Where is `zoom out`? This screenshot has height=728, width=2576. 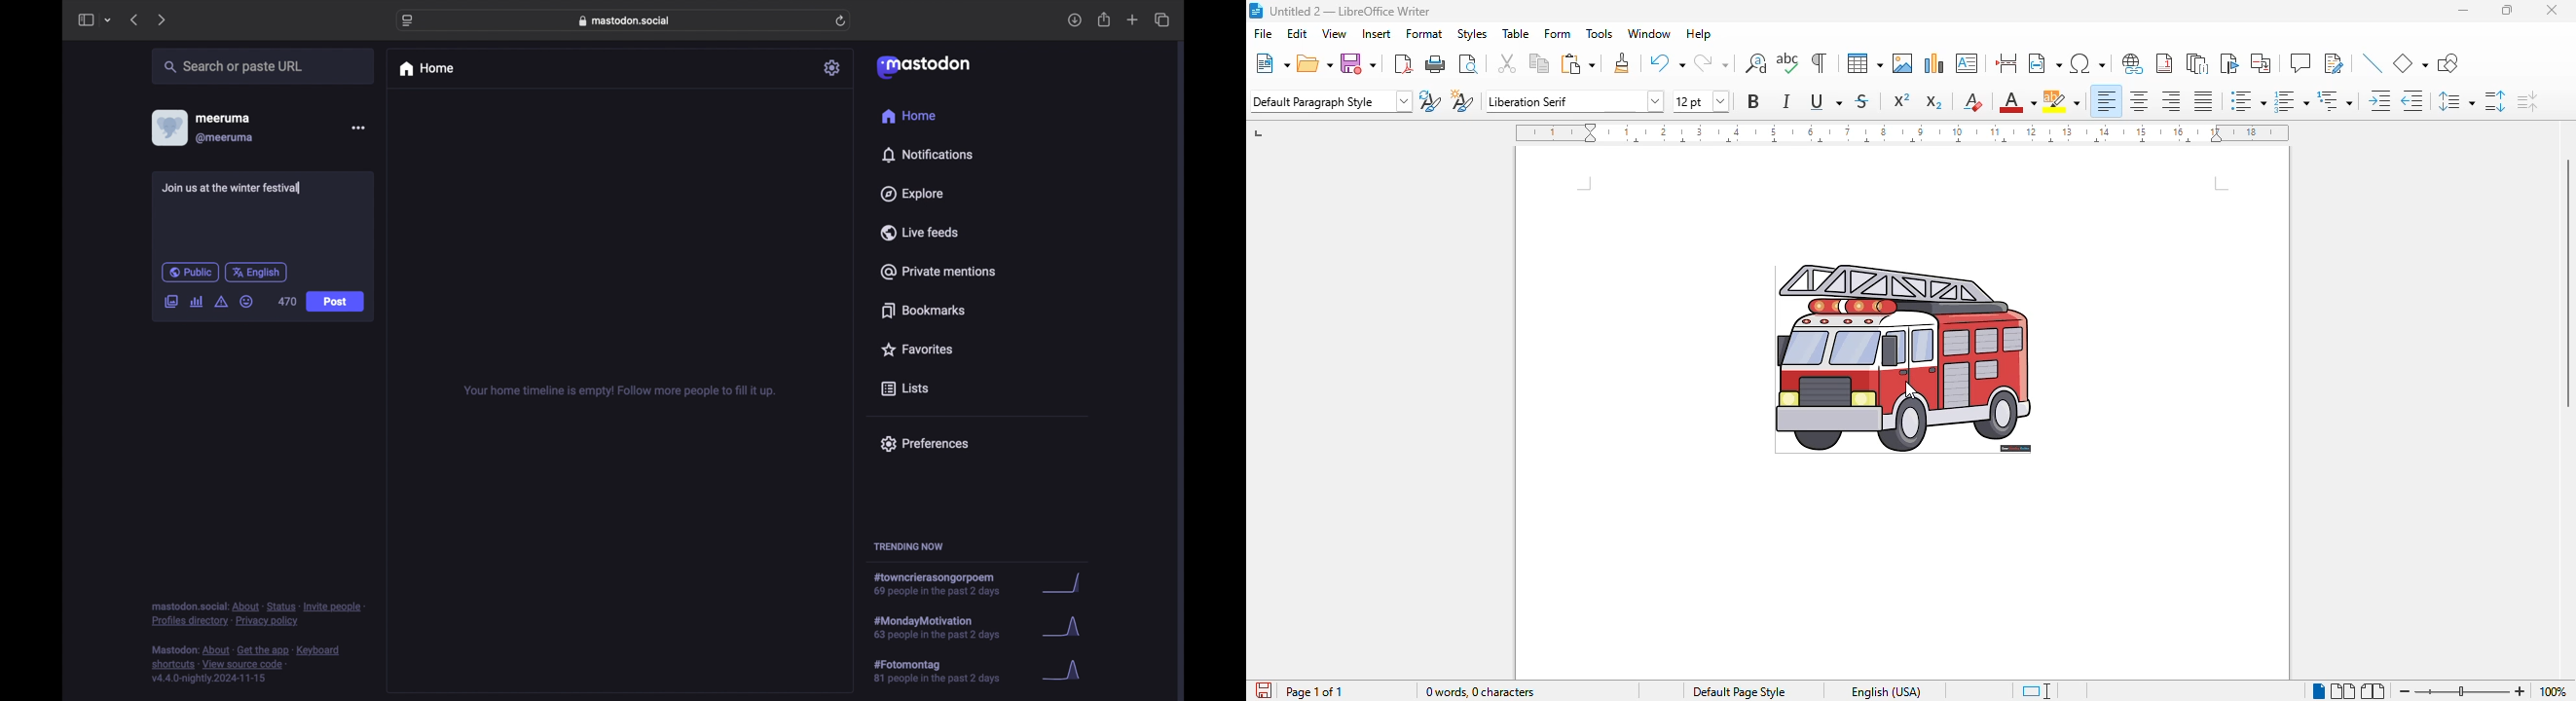
zoom out is located at coordinates (2406, 692).